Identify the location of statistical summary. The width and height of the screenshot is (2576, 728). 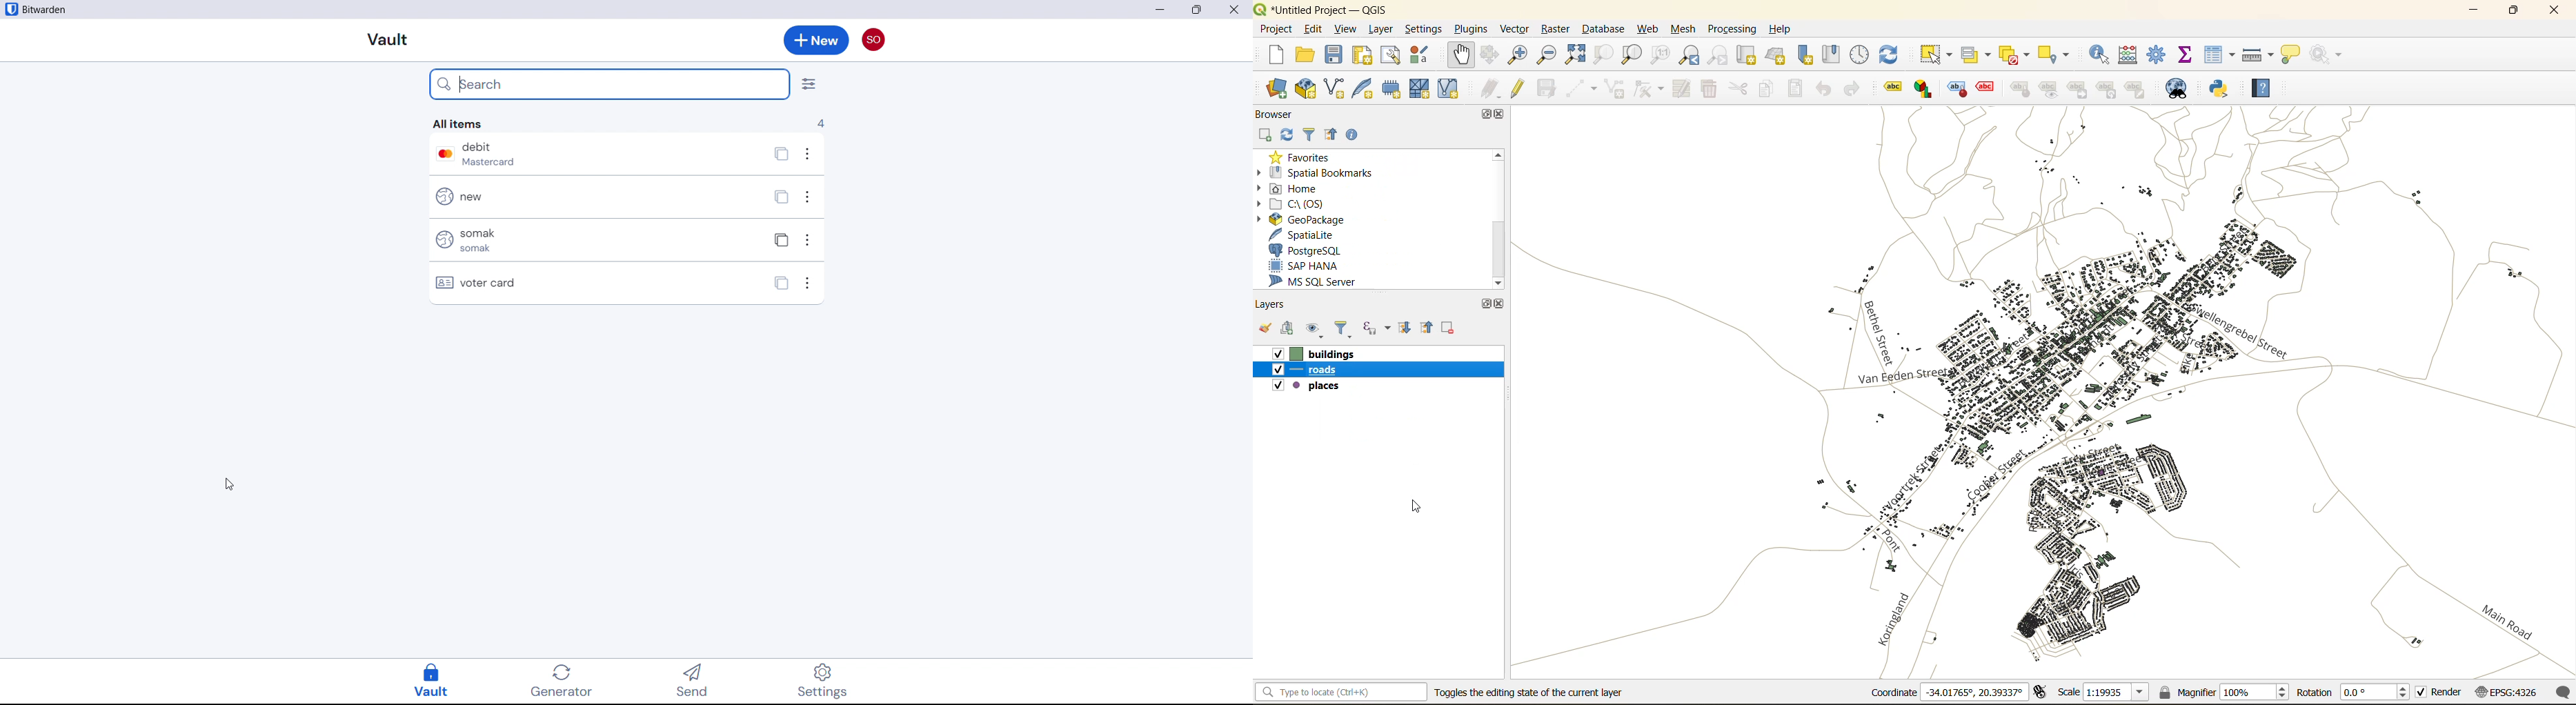
(2187, 54).